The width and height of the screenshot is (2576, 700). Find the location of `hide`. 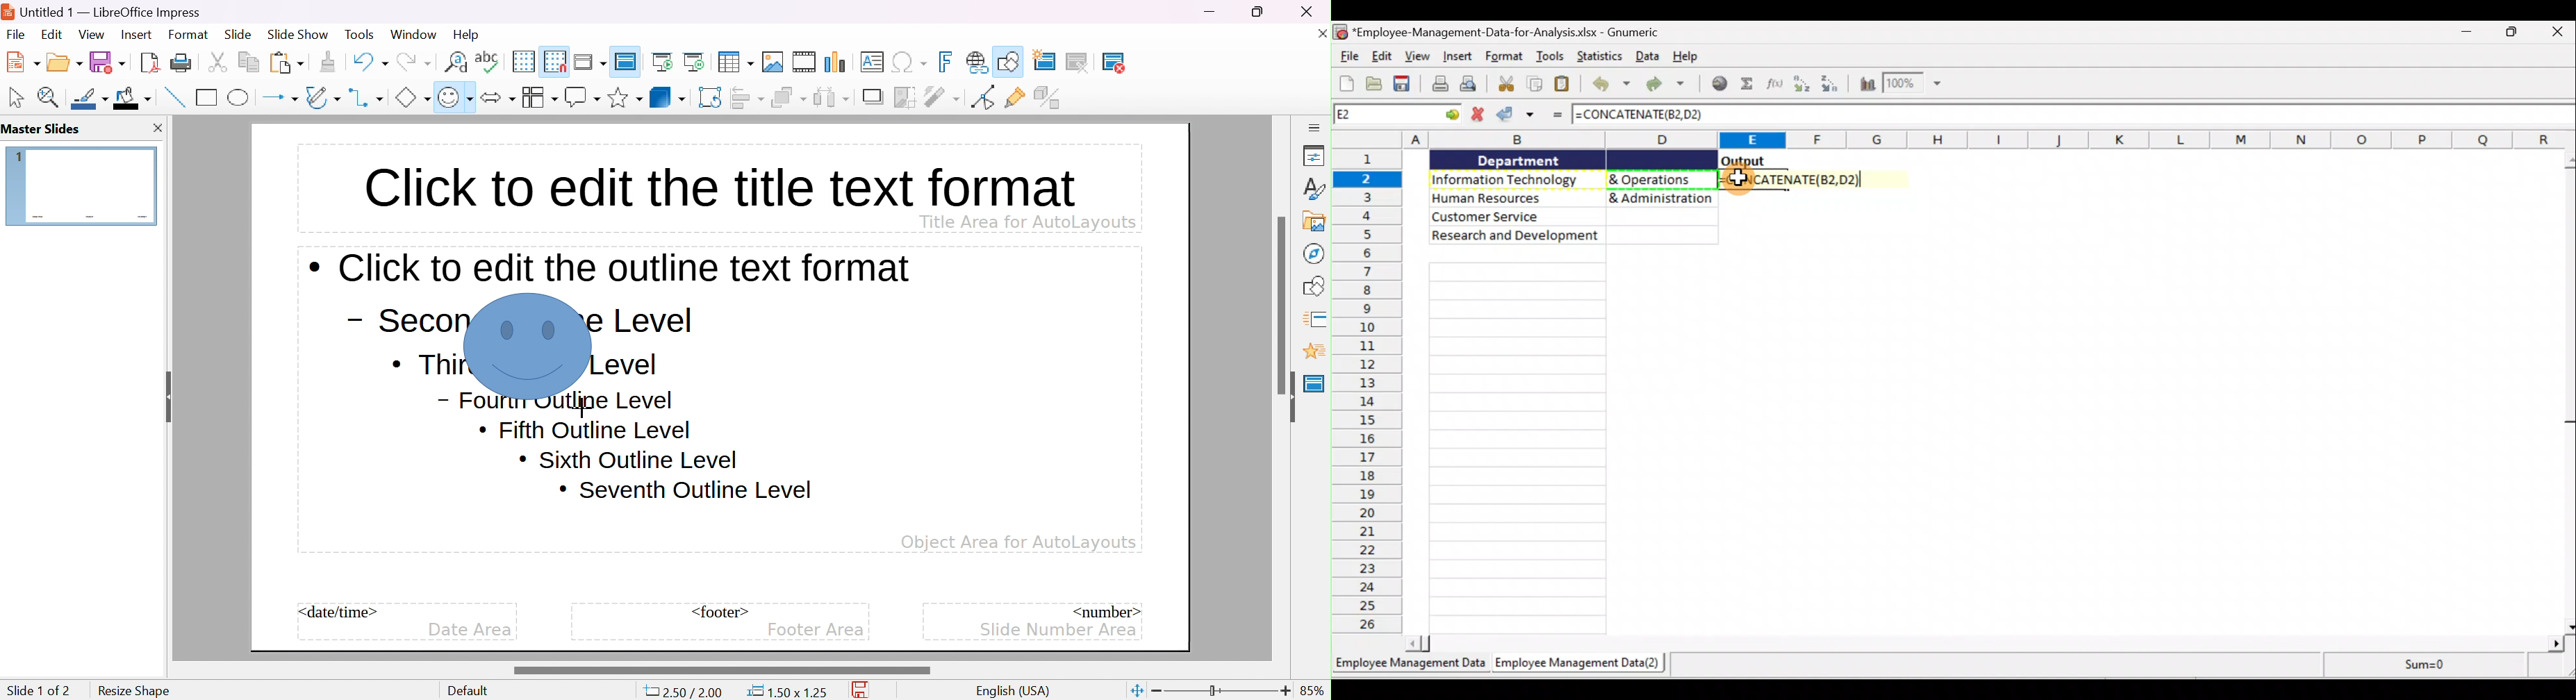

hide is located at coordinates (166, 392).